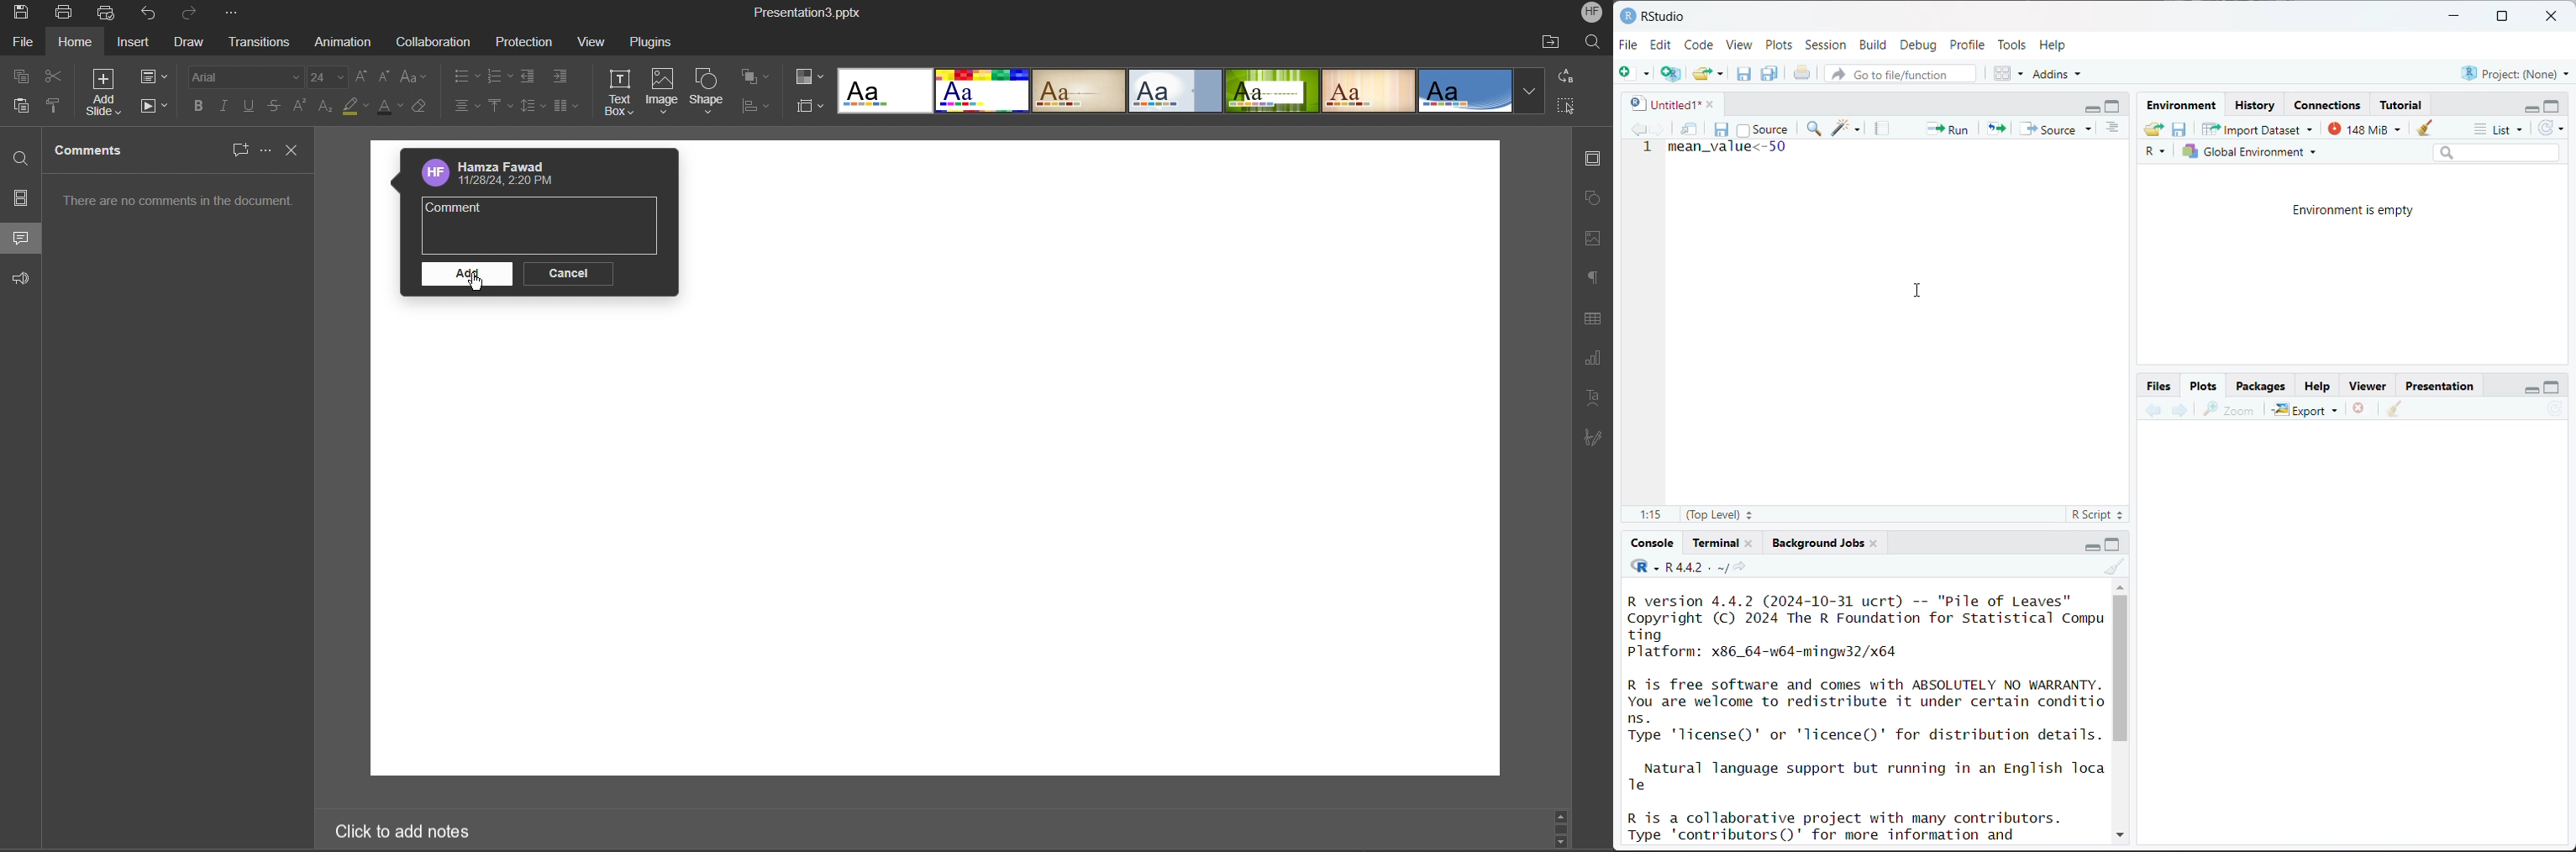 The width and height of the screenshot is (2576, 868). I want to click on R script, so click(2098, 517).